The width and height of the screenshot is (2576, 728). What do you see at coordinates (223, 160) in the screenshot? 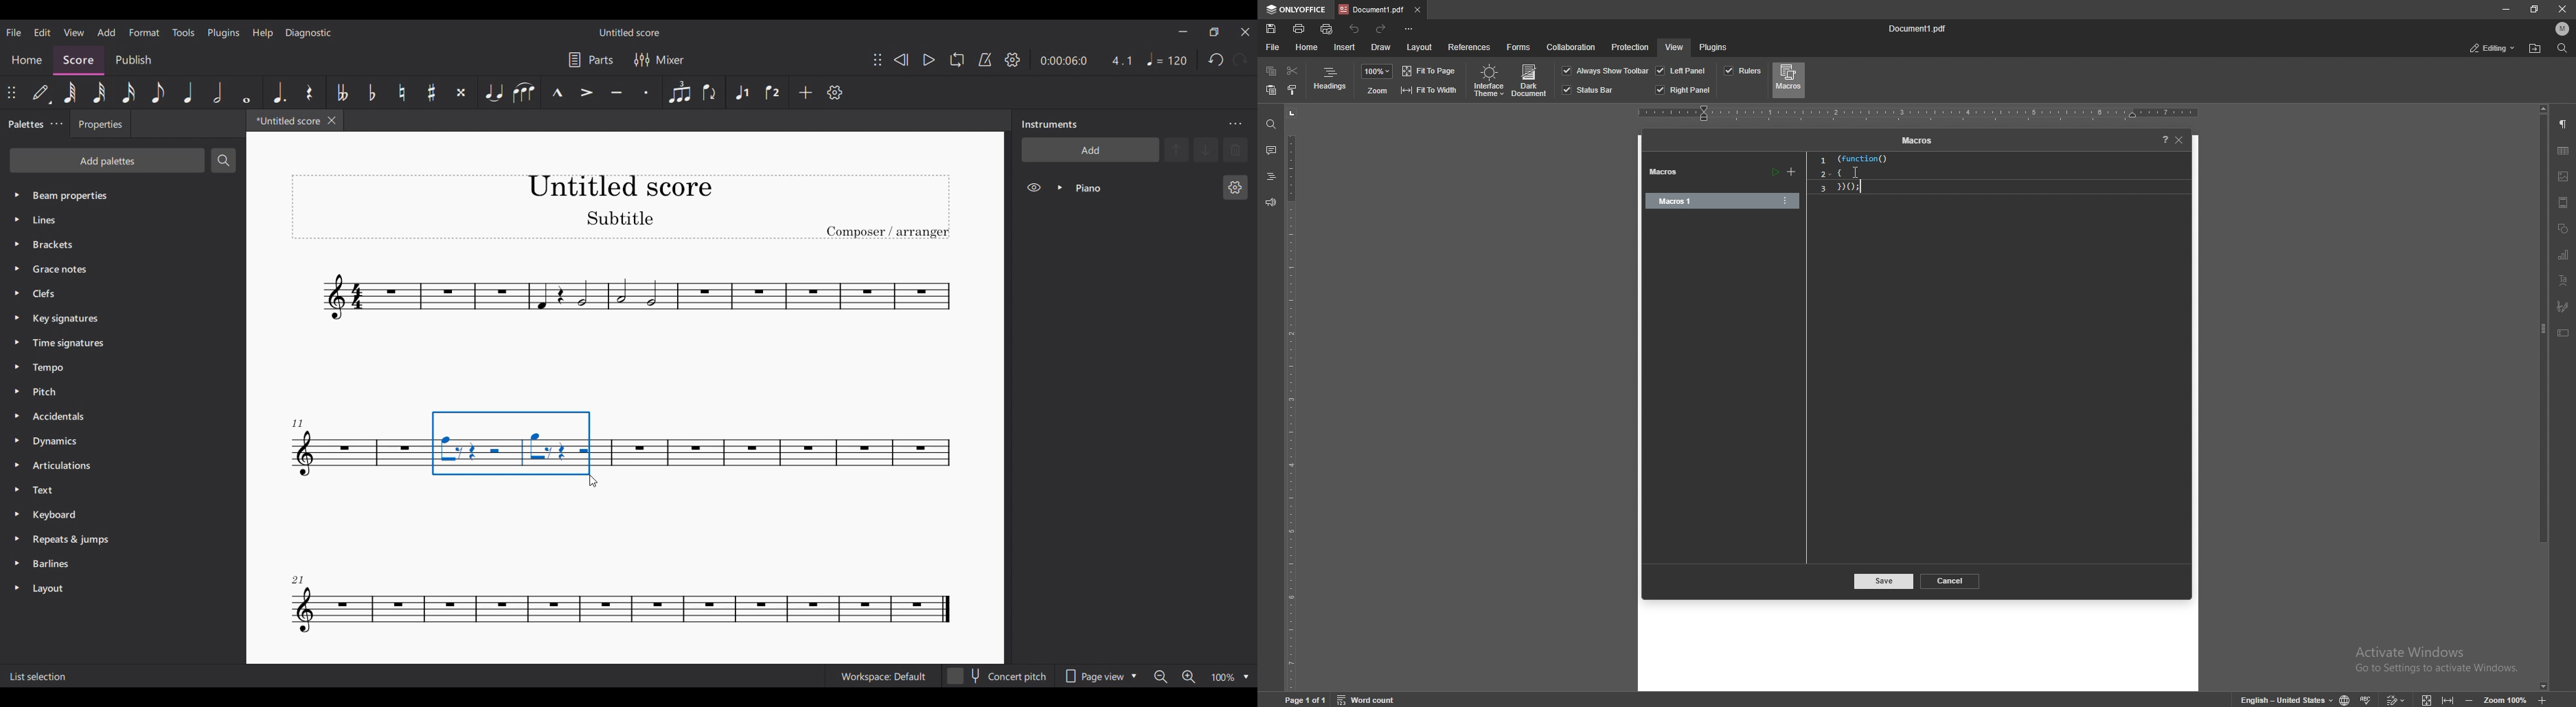
I see `Search palette` at bounding box center [223, 160].